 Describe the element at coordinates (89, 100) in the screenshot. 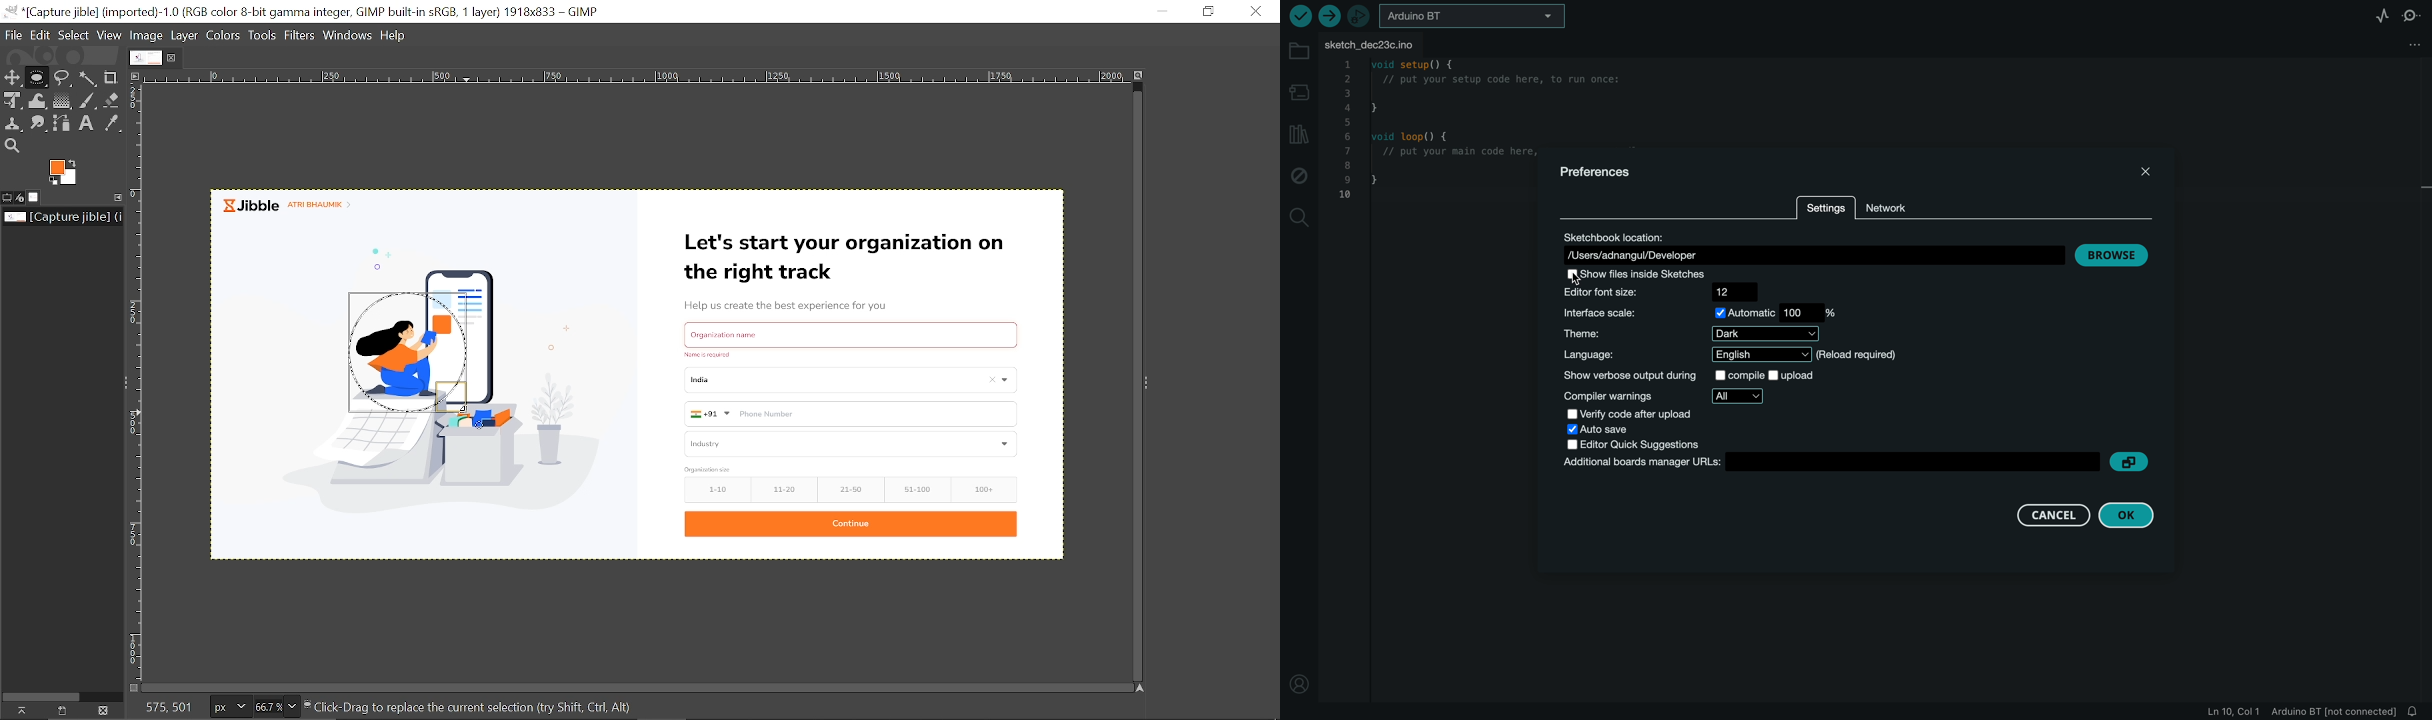

I see `Paintbrush tool` at that location.